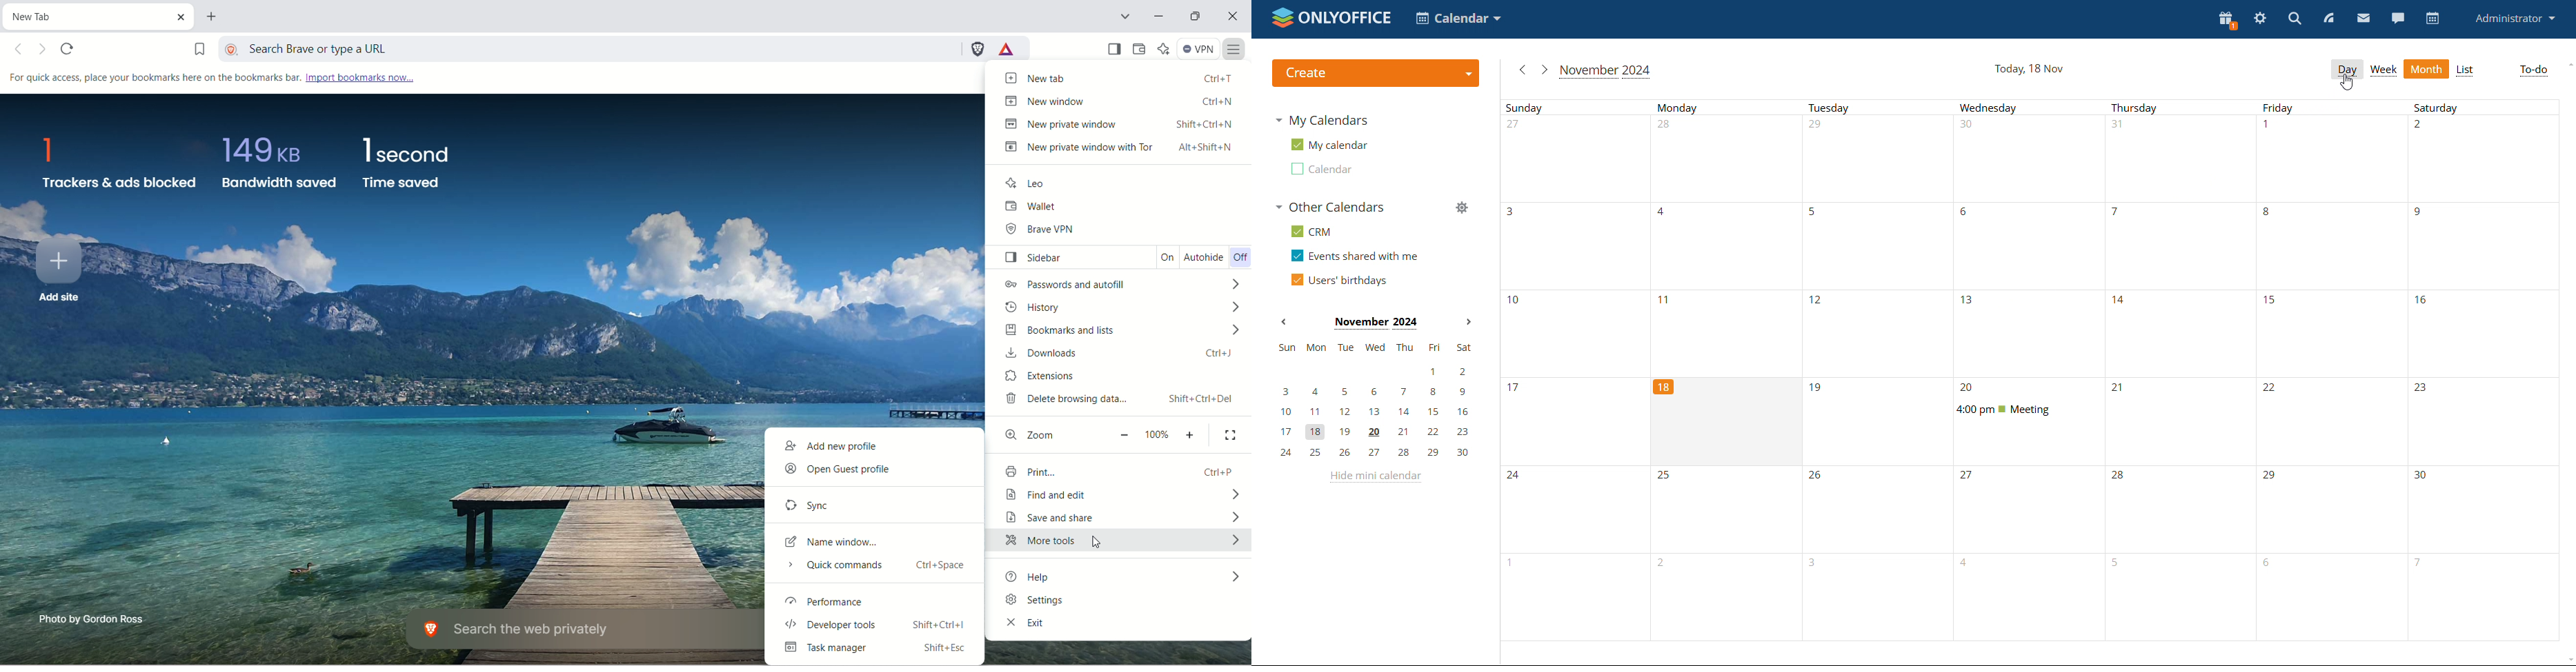  Describe the element at coordinates (588, 47) in the screenshot. I see `search Brave or type a URL` at that location.